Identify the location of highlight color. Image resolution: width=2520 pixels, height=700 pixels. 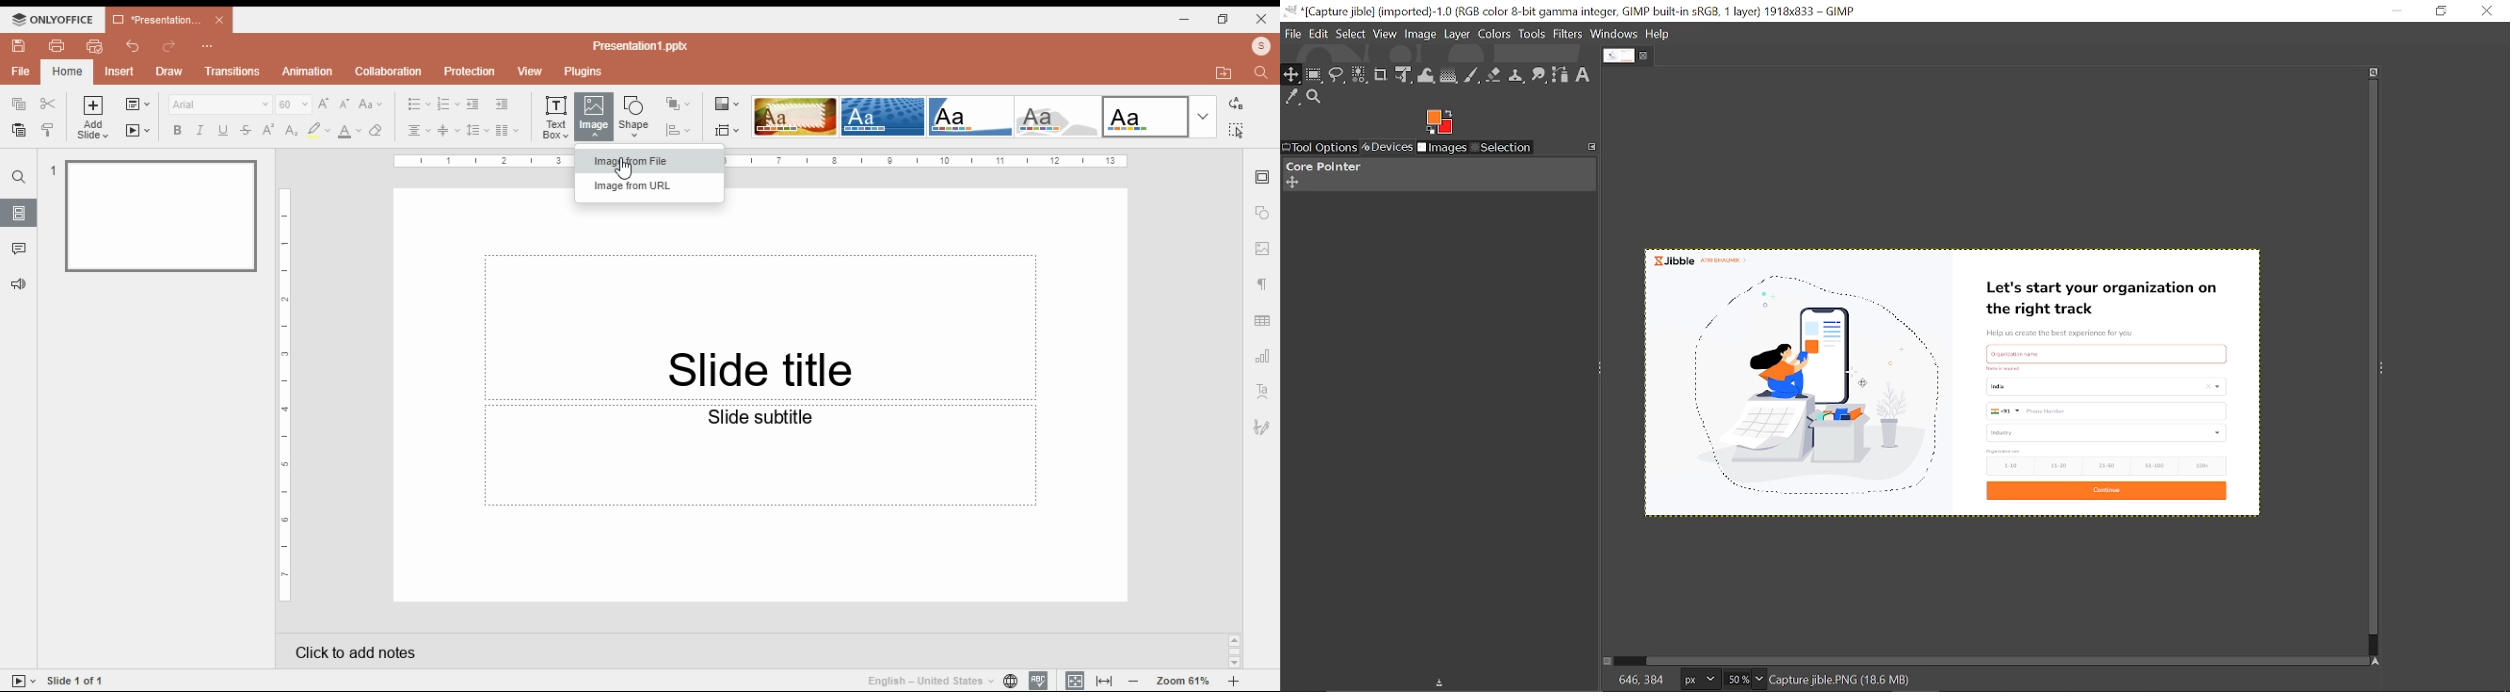
(317, 130).